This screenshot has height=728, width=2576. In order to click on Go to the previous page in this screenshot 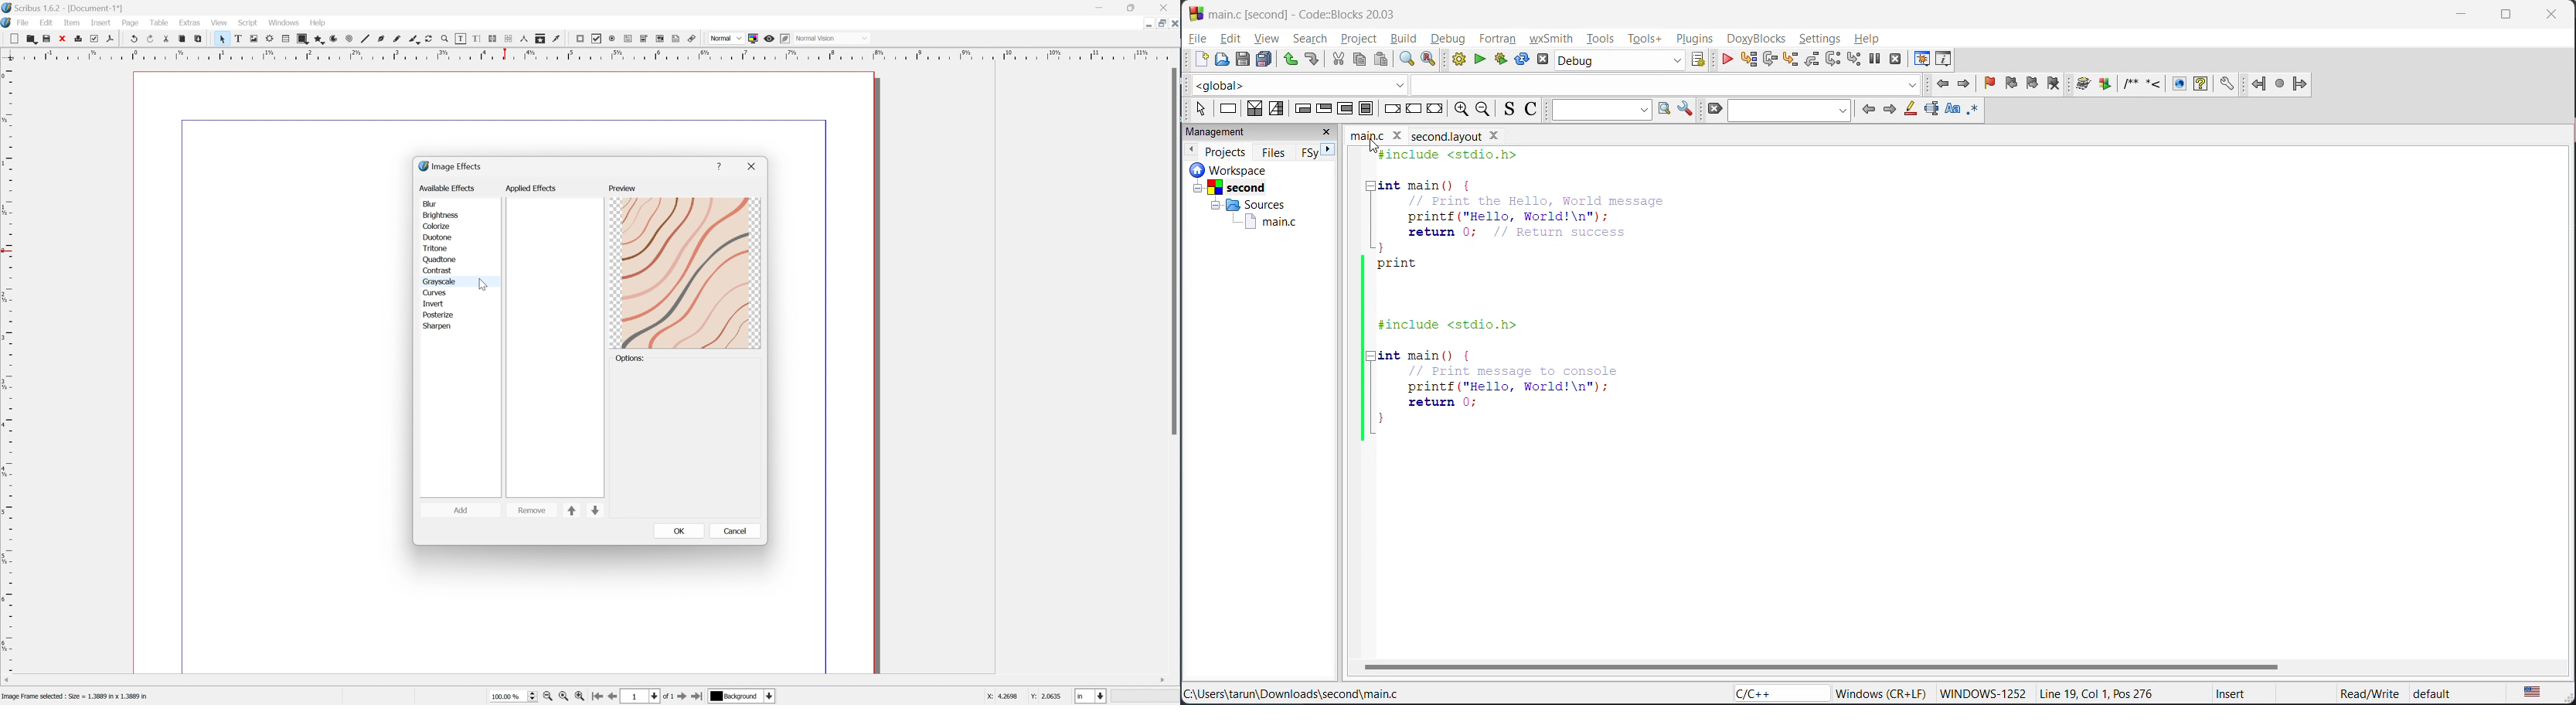, I will do `click(616, 696)`.